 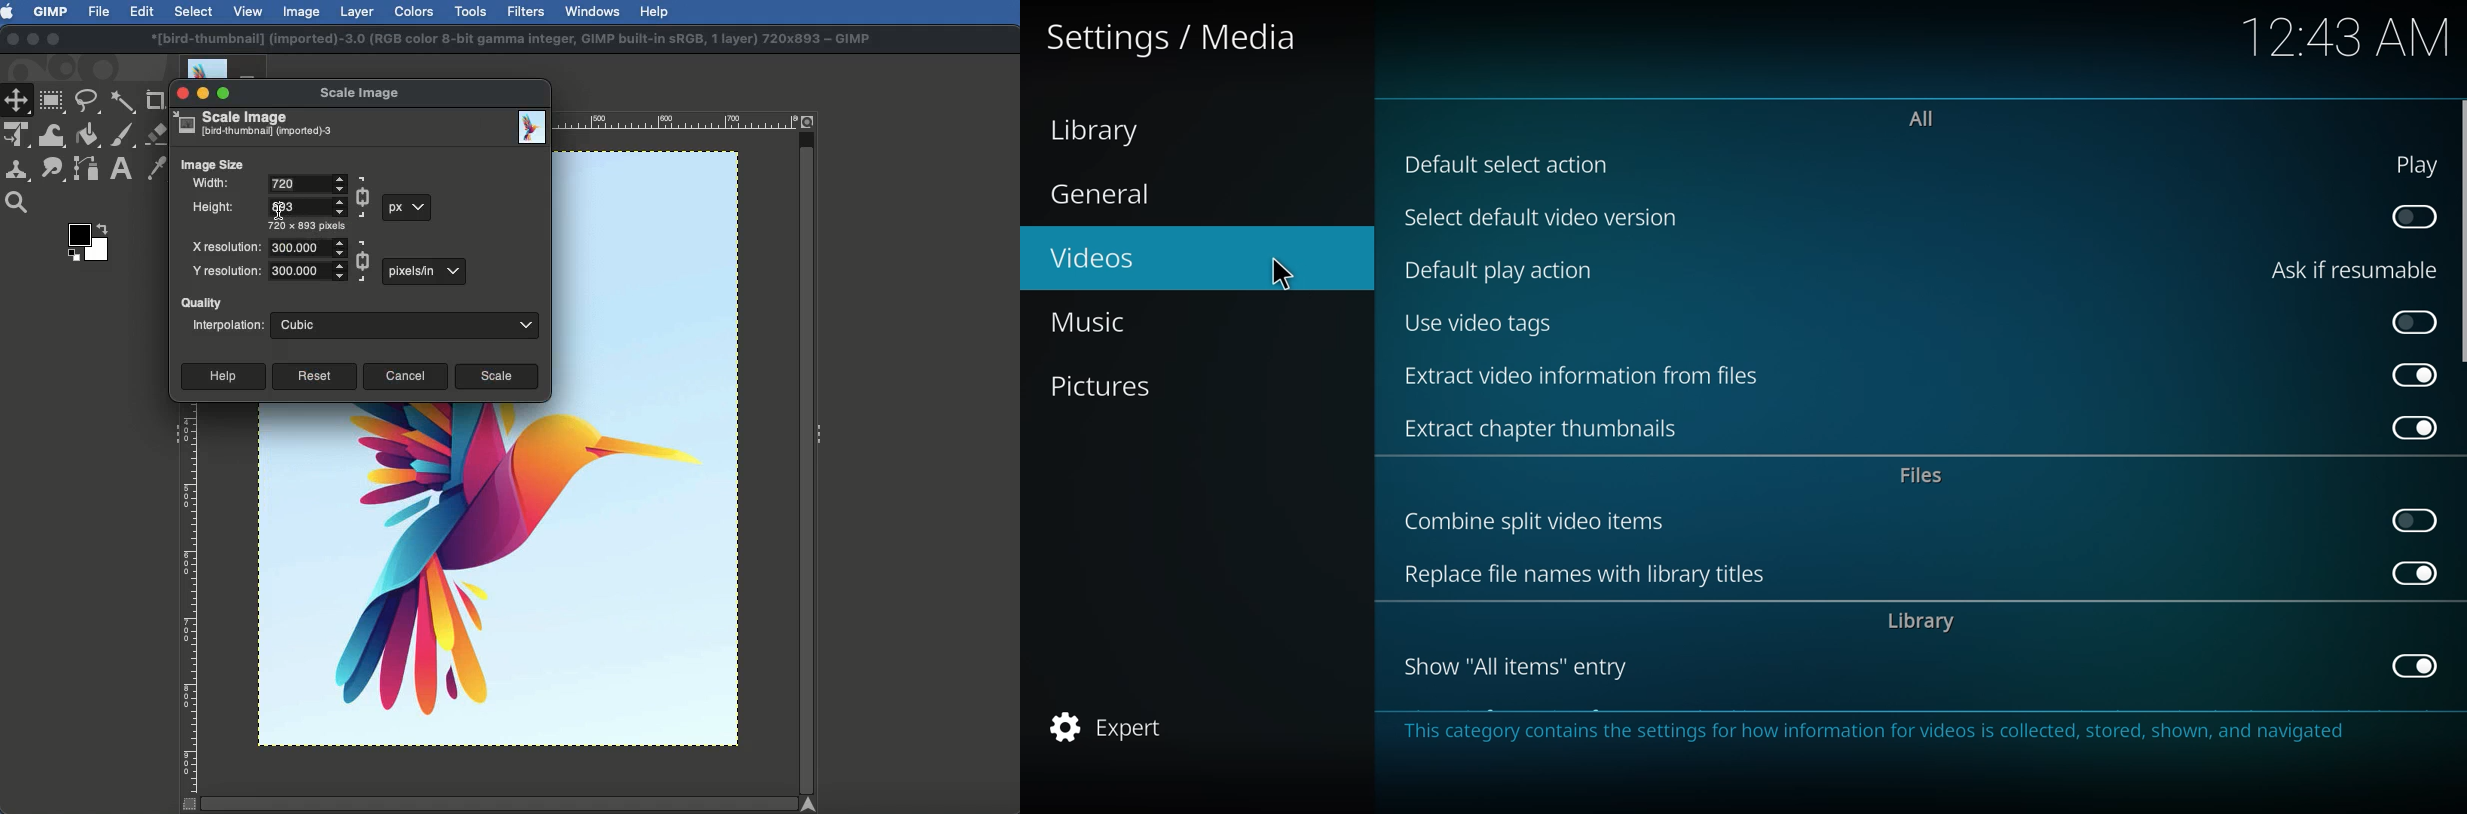 What do you see at coordinates (157, 169) in the screenshot?
I see `Color picker` at bounding box center [157, 169].